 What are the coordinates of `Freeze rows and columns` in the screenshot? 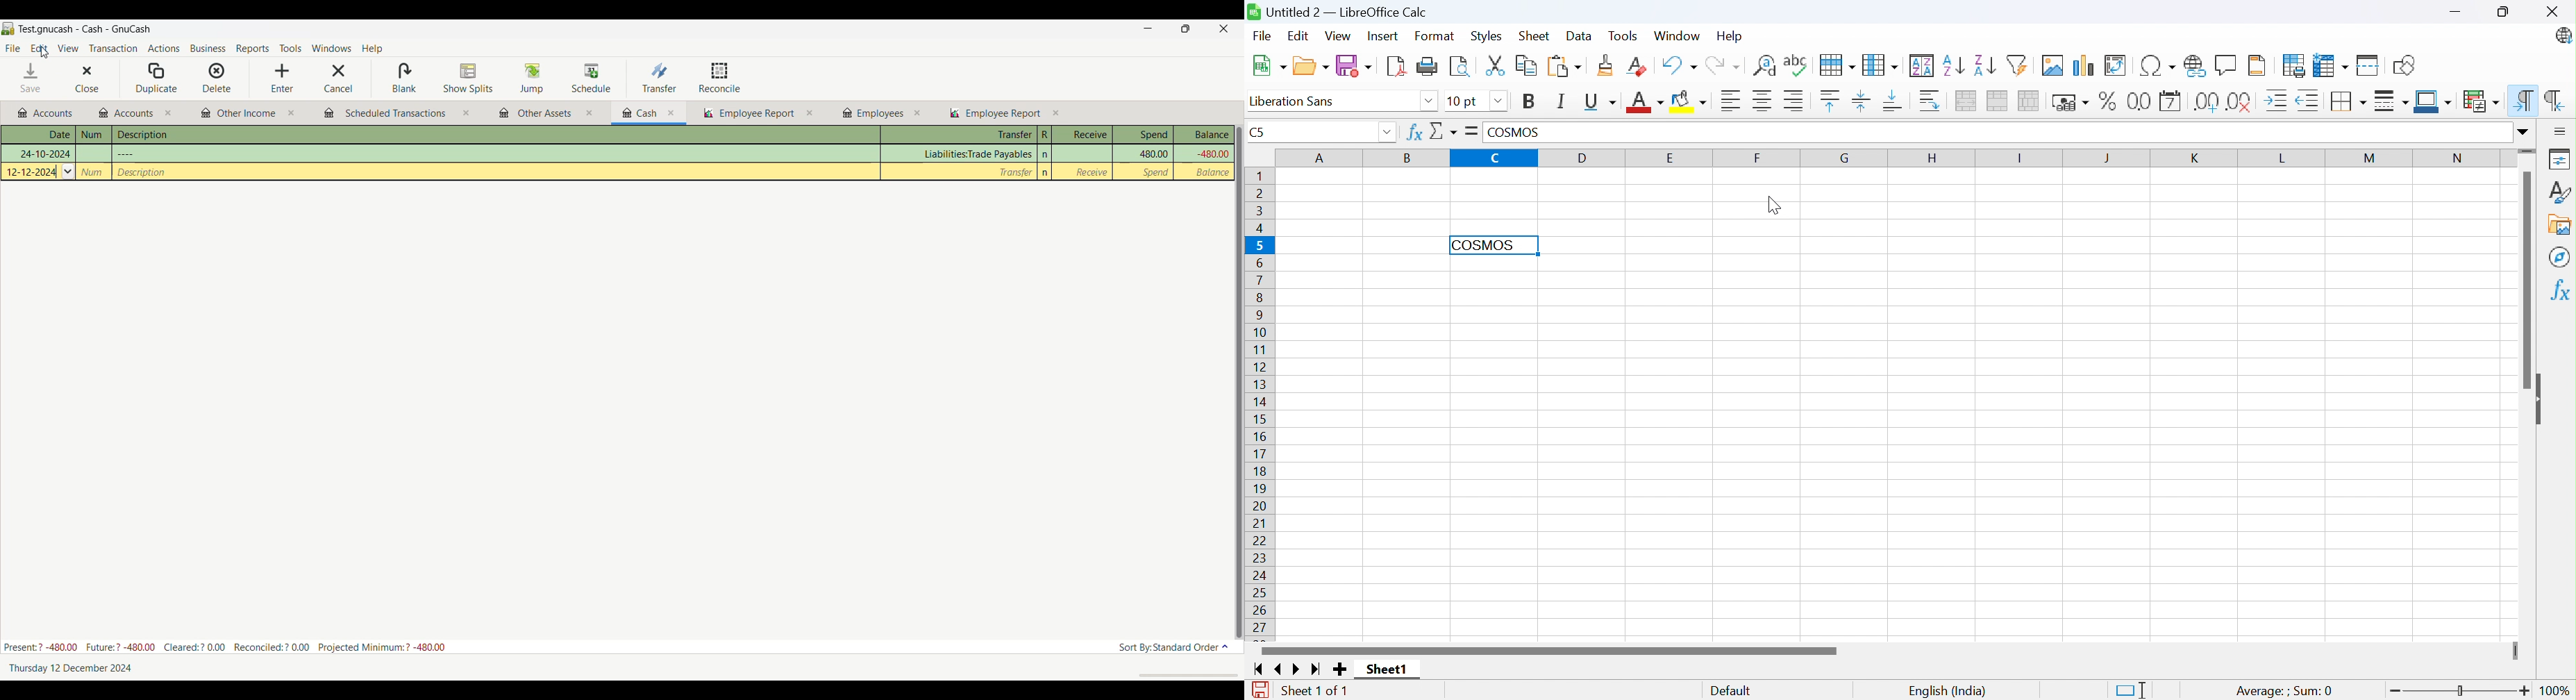 It's located at (2331, 66).